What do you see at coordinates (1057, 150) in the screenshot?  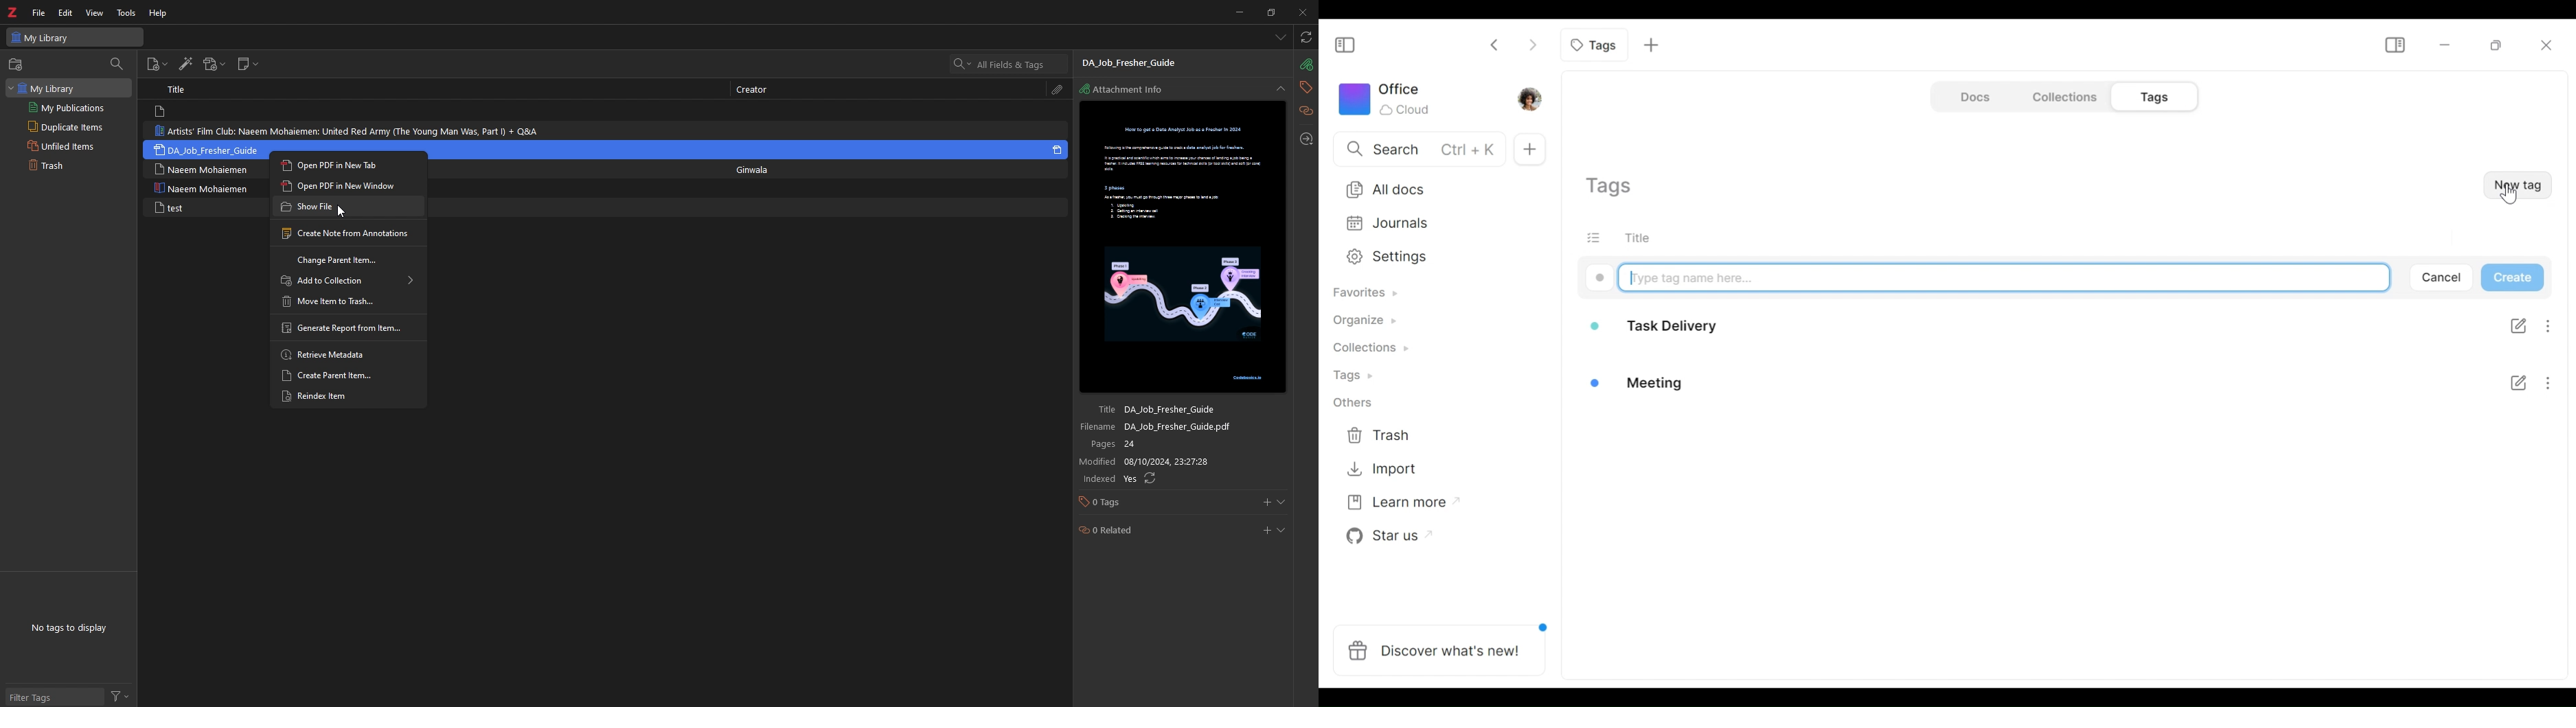 I see `pdf` at bounding box center [1057, 150].